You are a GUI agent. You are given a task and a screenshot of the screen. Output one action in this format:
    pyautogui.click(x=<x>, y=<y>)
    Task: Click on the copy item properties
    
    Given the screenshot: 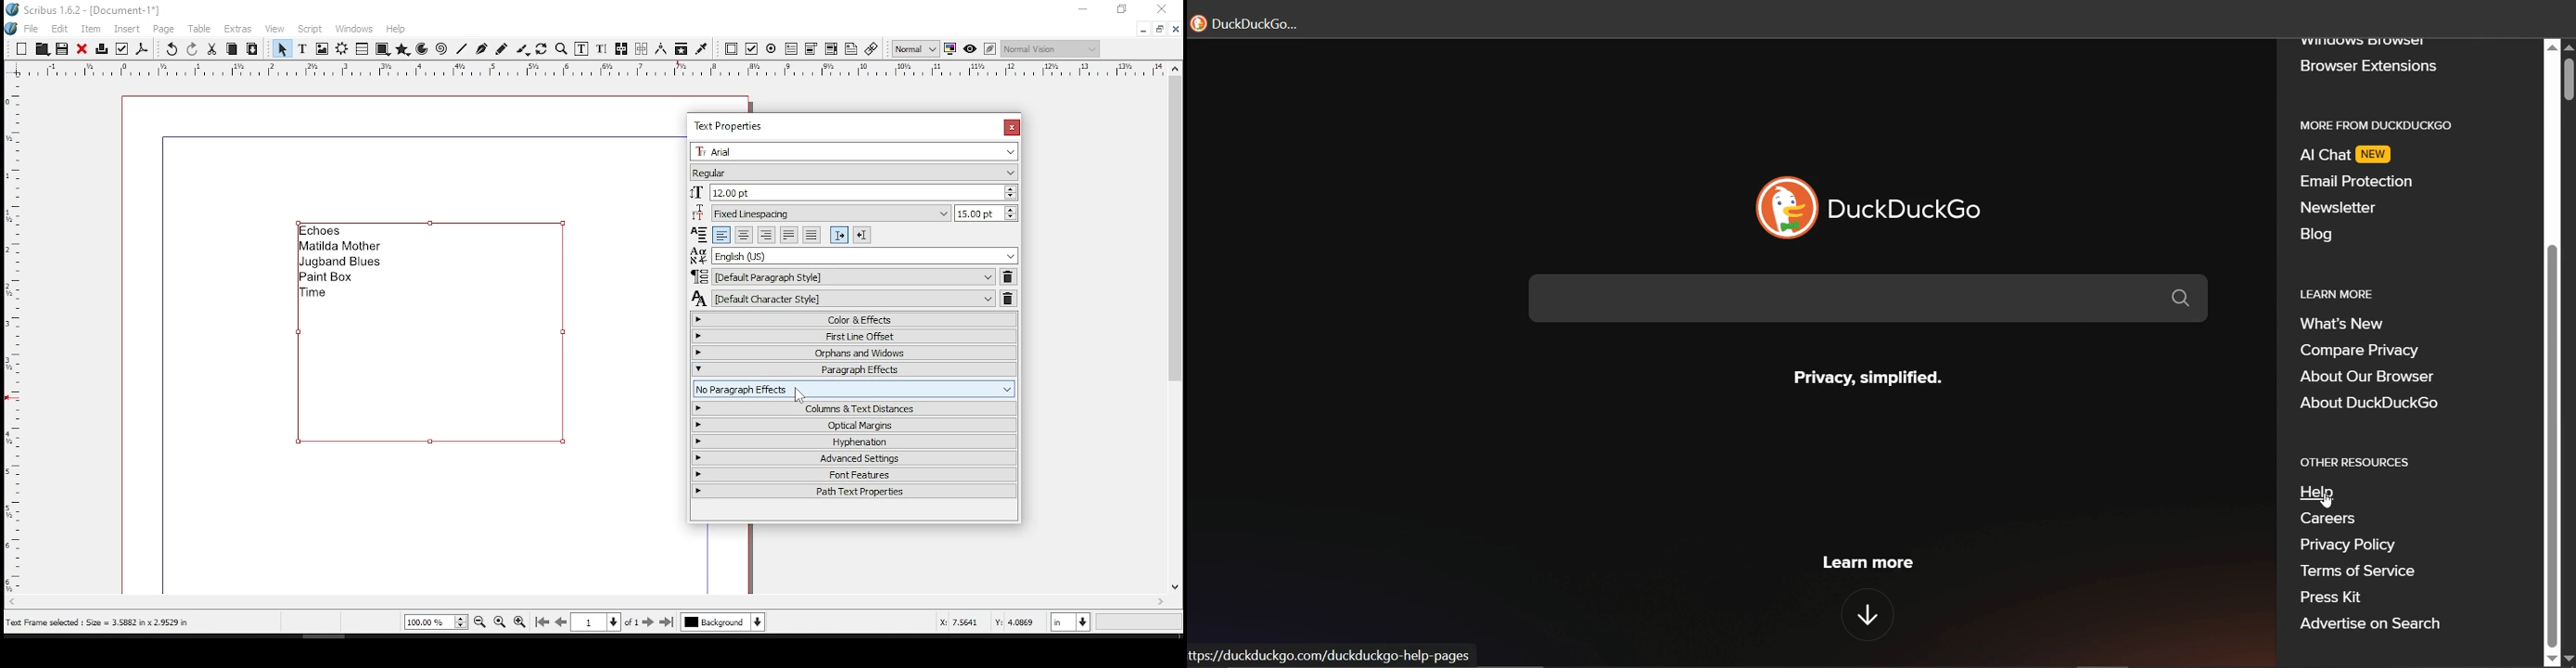 What is the action you would take?
    pyautogui.click(x=679, y=48)
    